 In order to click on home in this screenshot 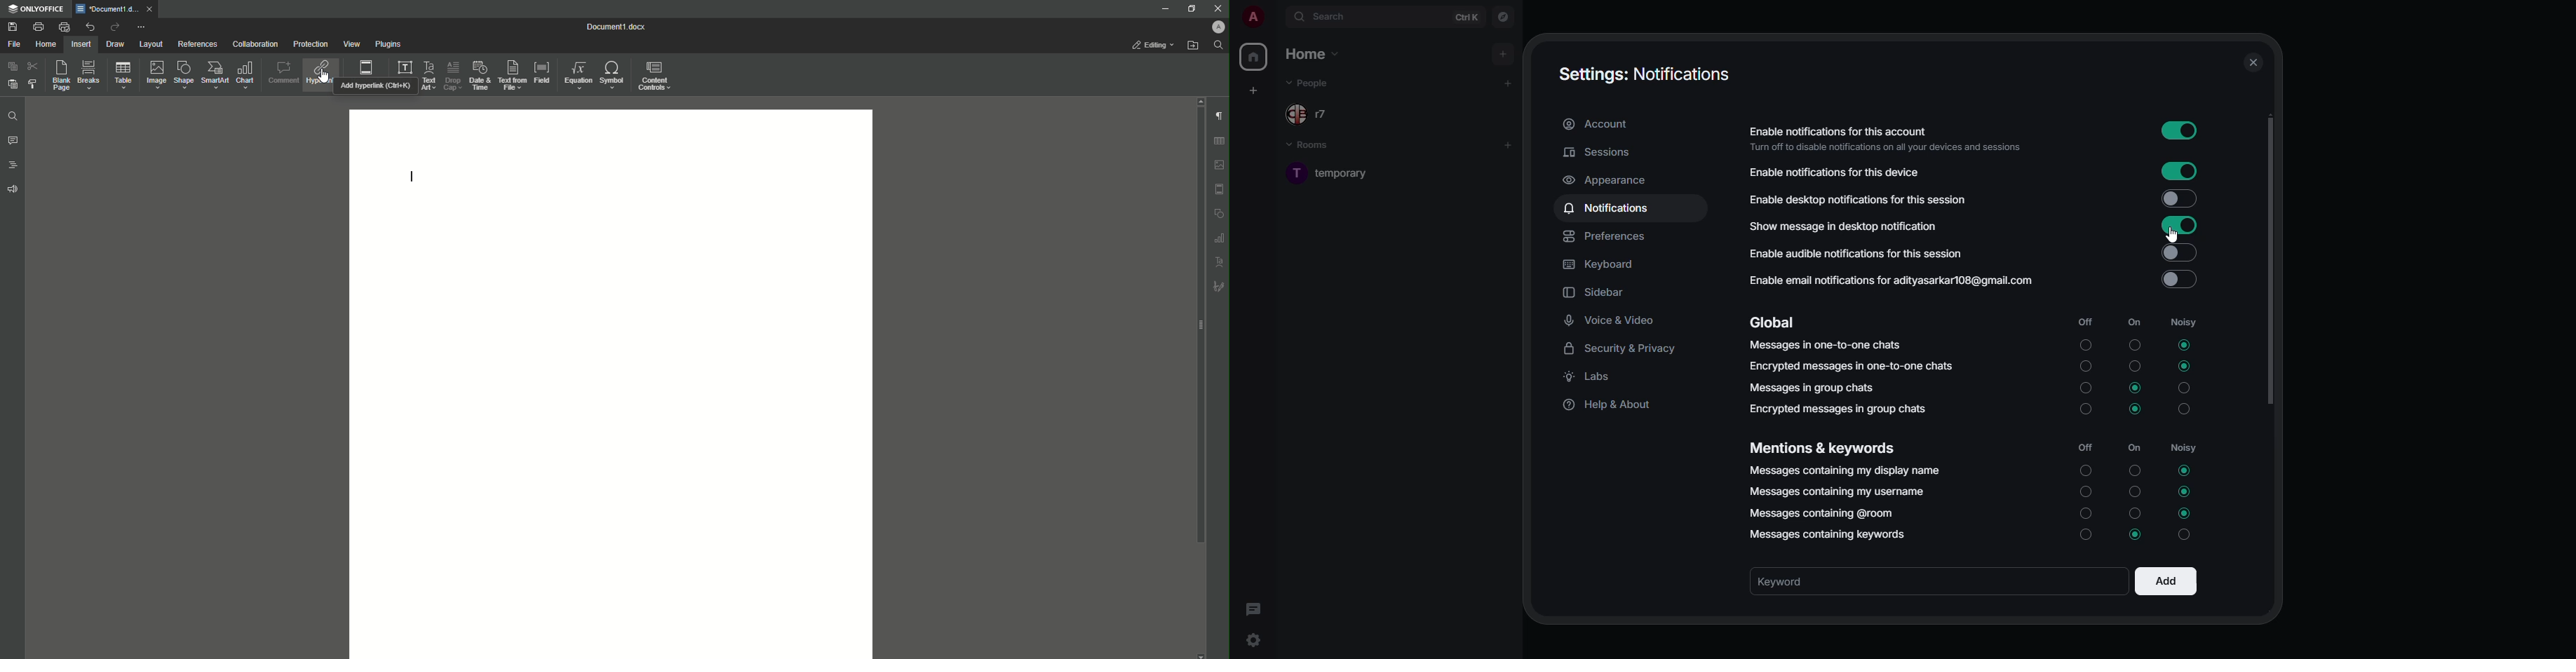, I will do `click(1252, 57)`.